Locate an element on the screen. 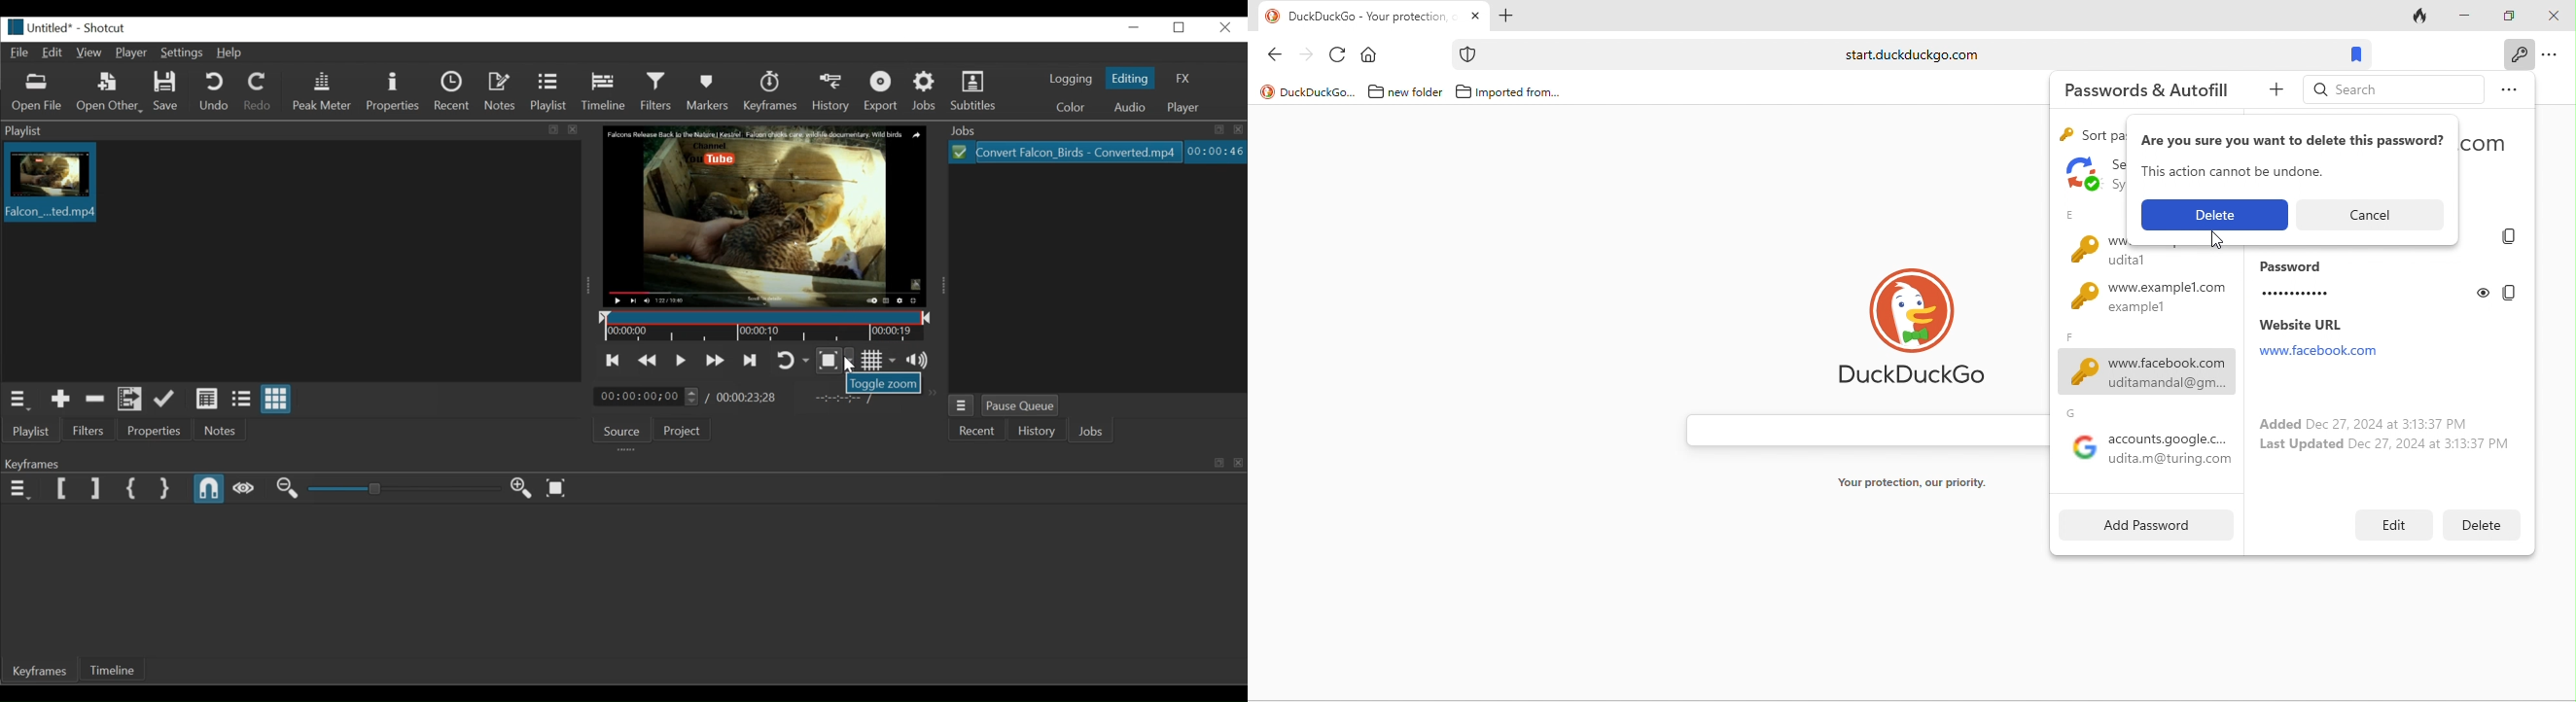  password is located at coordinates (2360, 282).